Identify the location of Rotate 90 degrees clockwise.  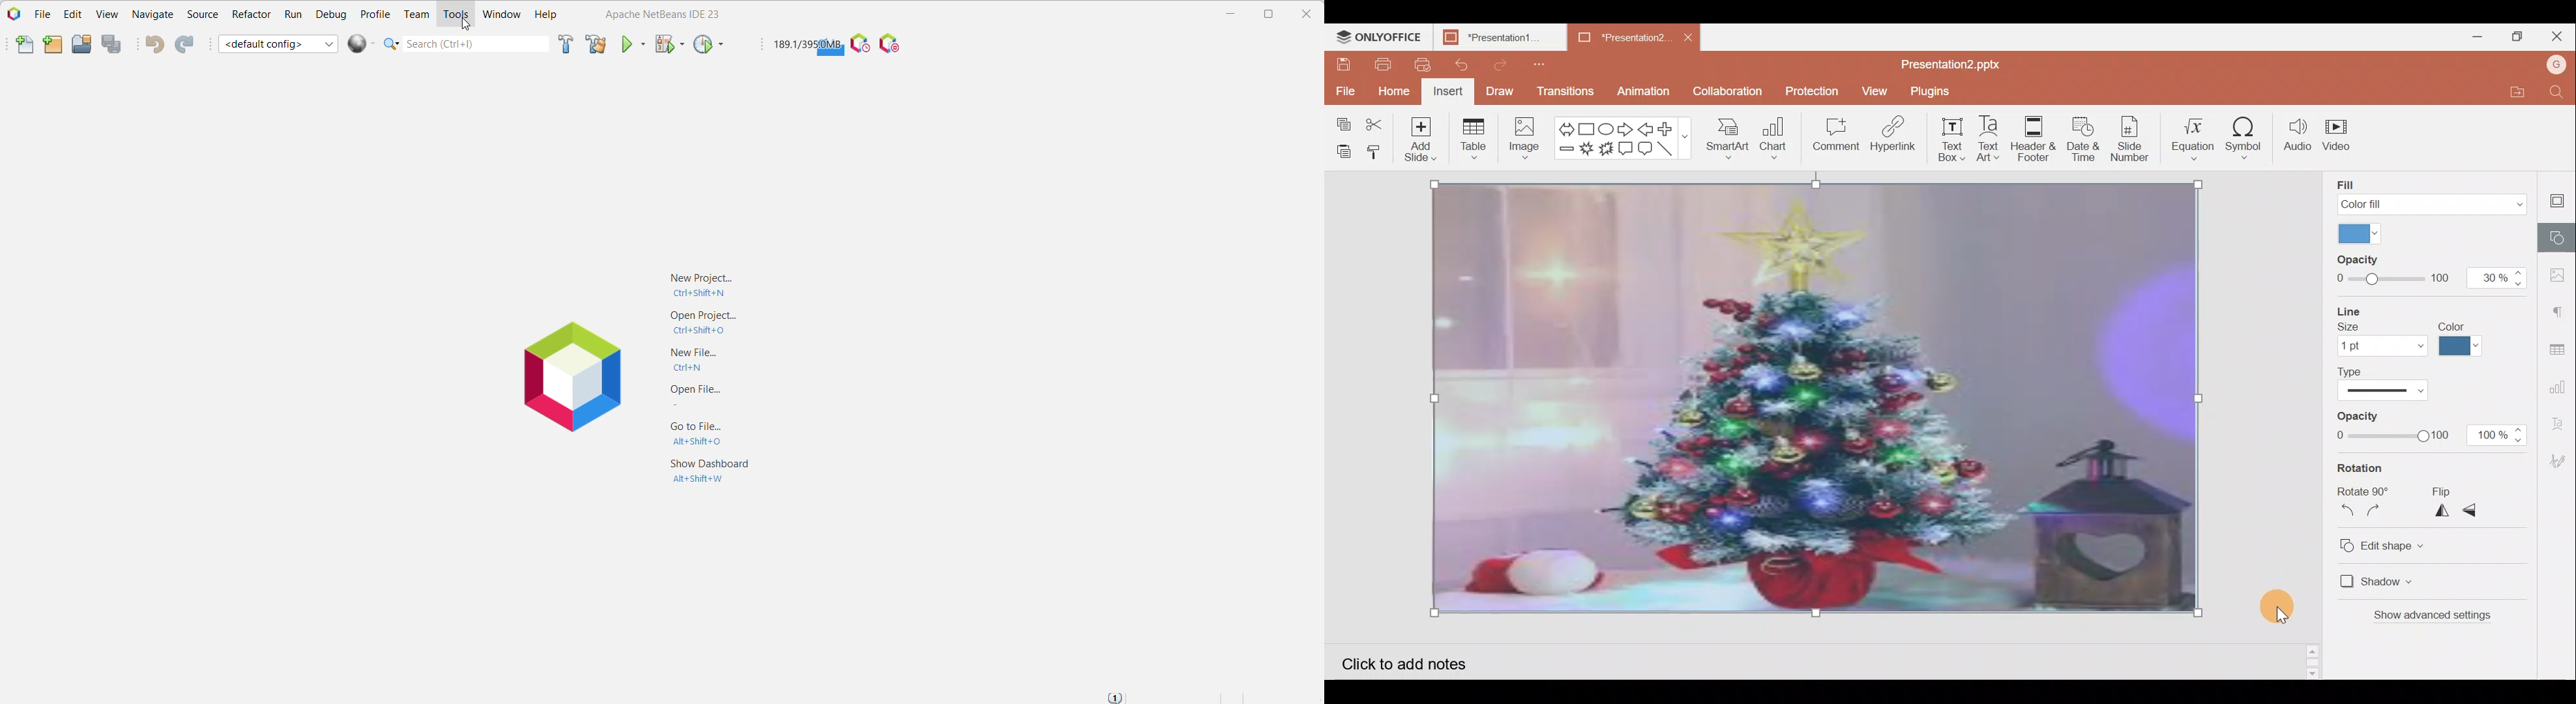
(2381, 514).